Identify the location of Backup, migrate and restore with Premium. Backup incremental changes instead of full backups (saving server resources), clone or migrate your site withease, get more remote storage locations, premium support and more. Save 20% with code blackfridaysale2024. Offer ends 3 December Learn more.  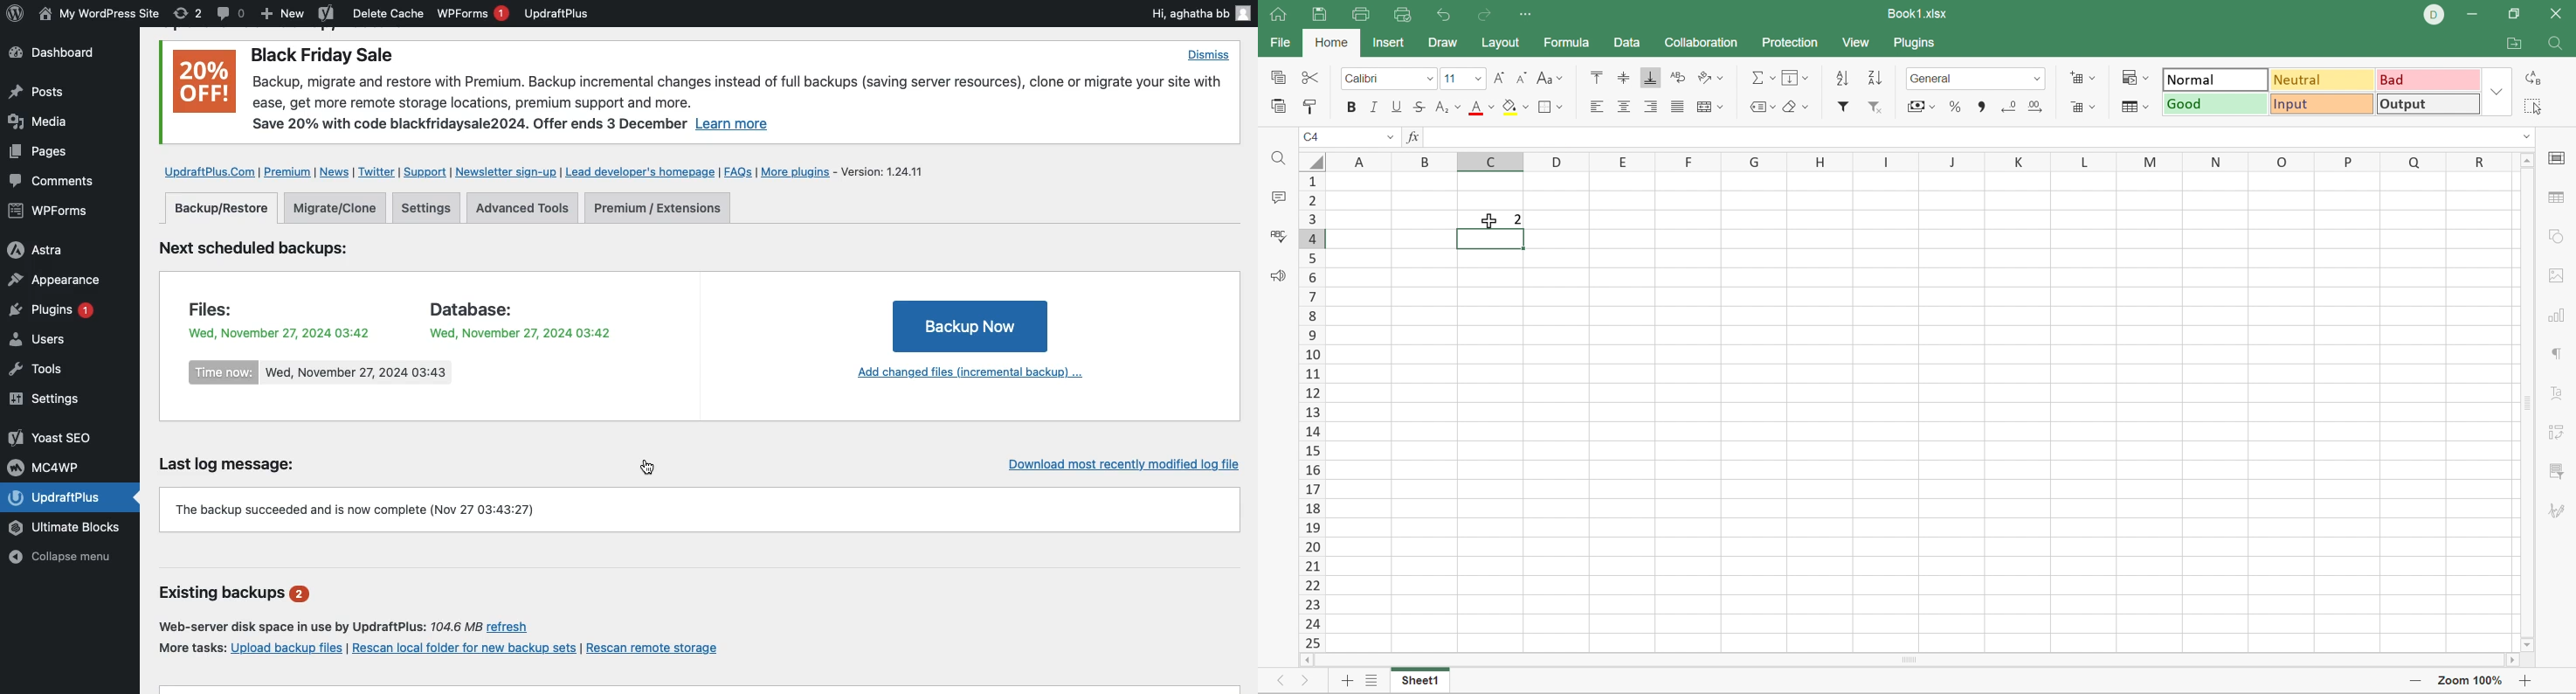
(739, 106).